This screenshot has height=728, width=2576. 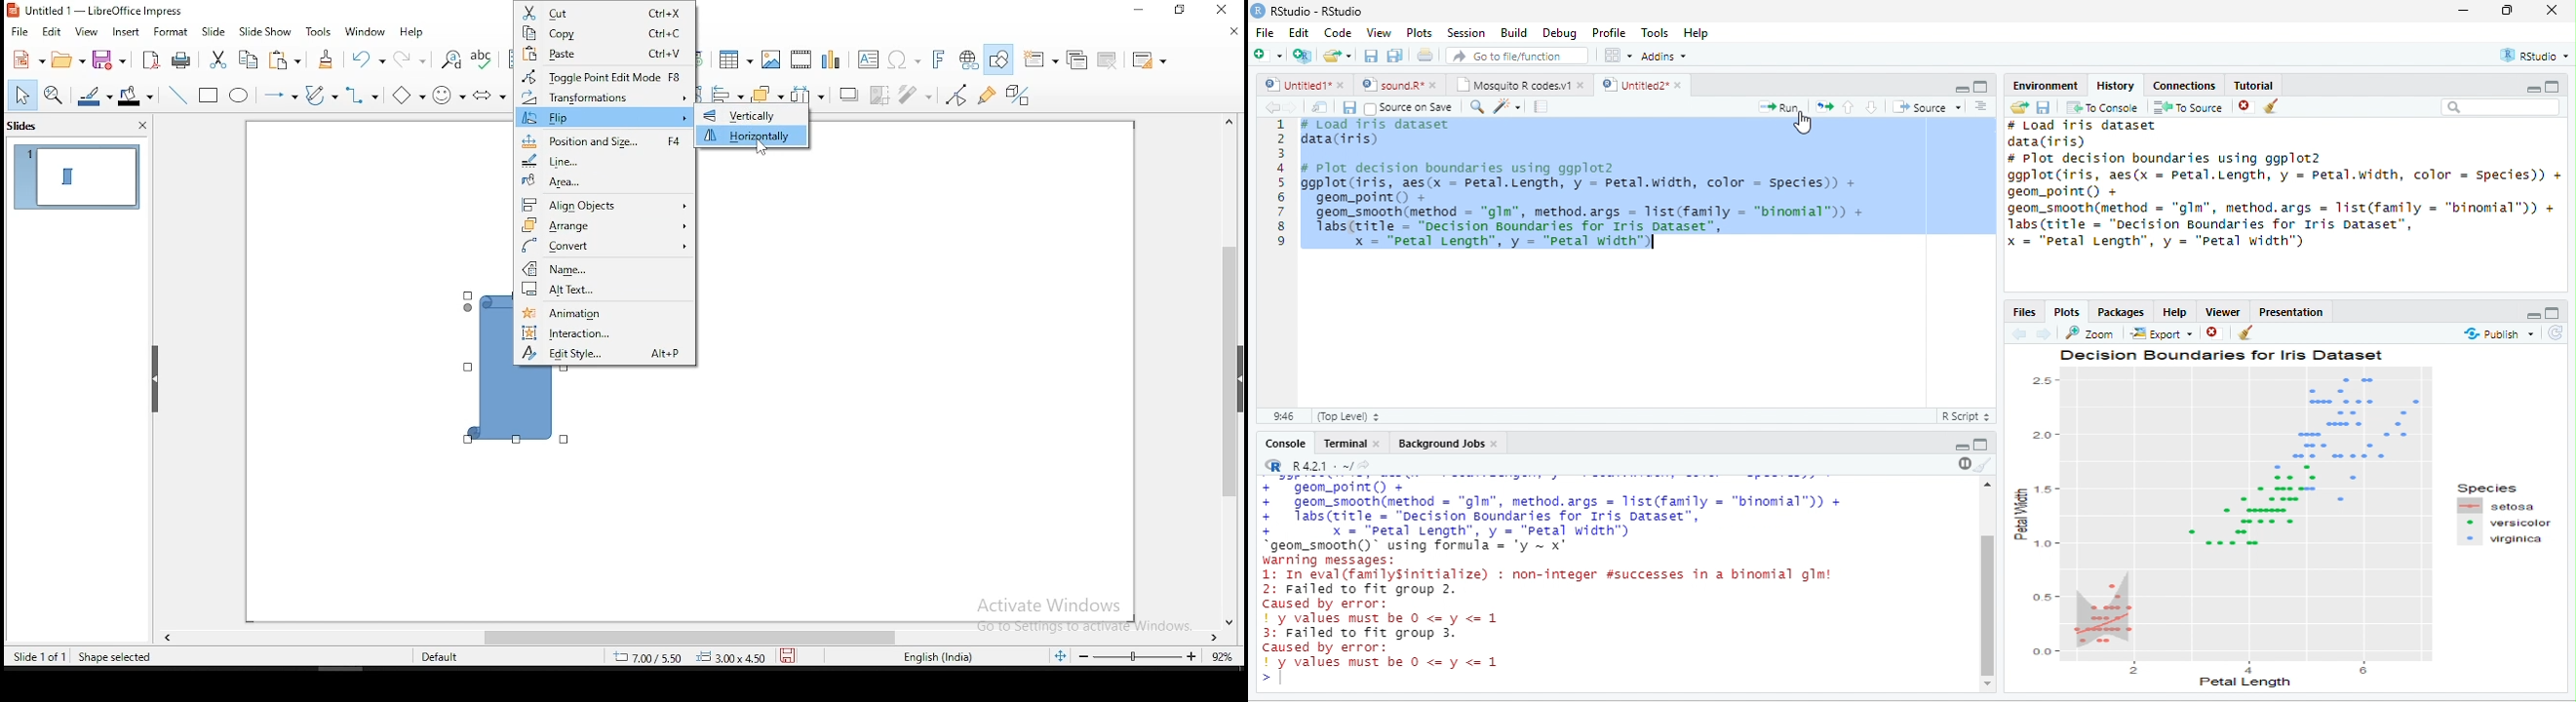 I want to click on back, so click(x=1272, y=108).